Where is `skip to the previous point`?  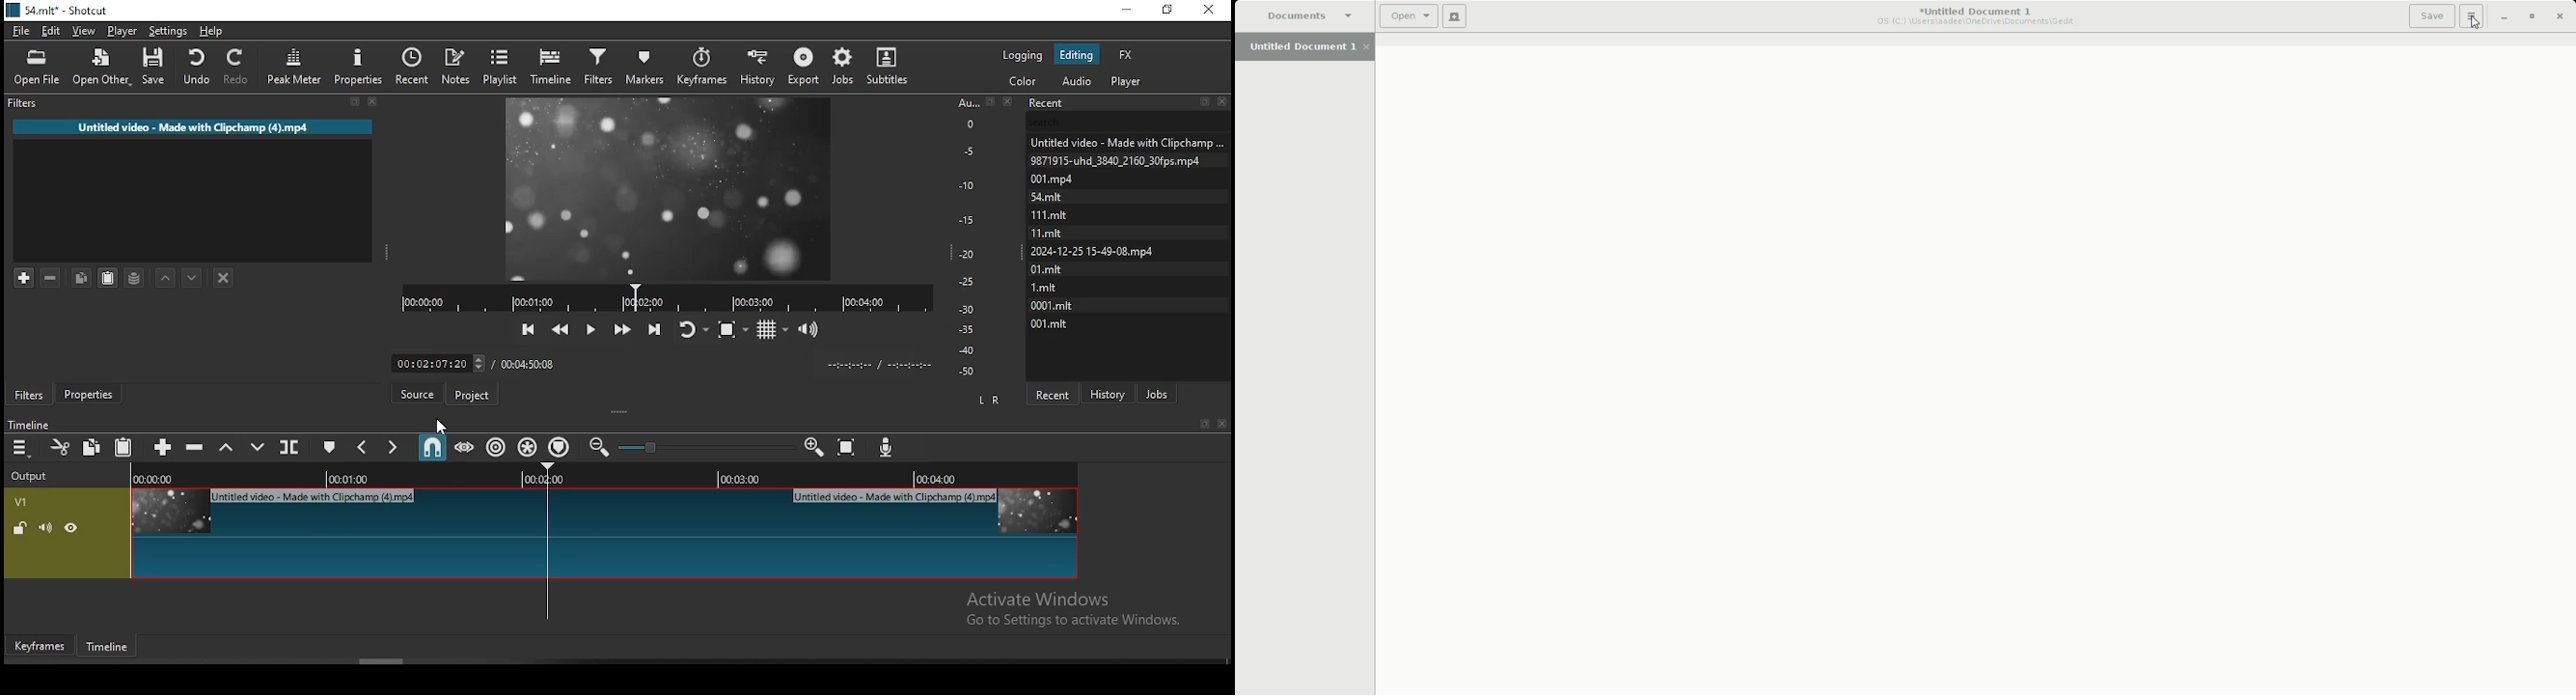
skip to the previous point is located at coordinates (525, 328).